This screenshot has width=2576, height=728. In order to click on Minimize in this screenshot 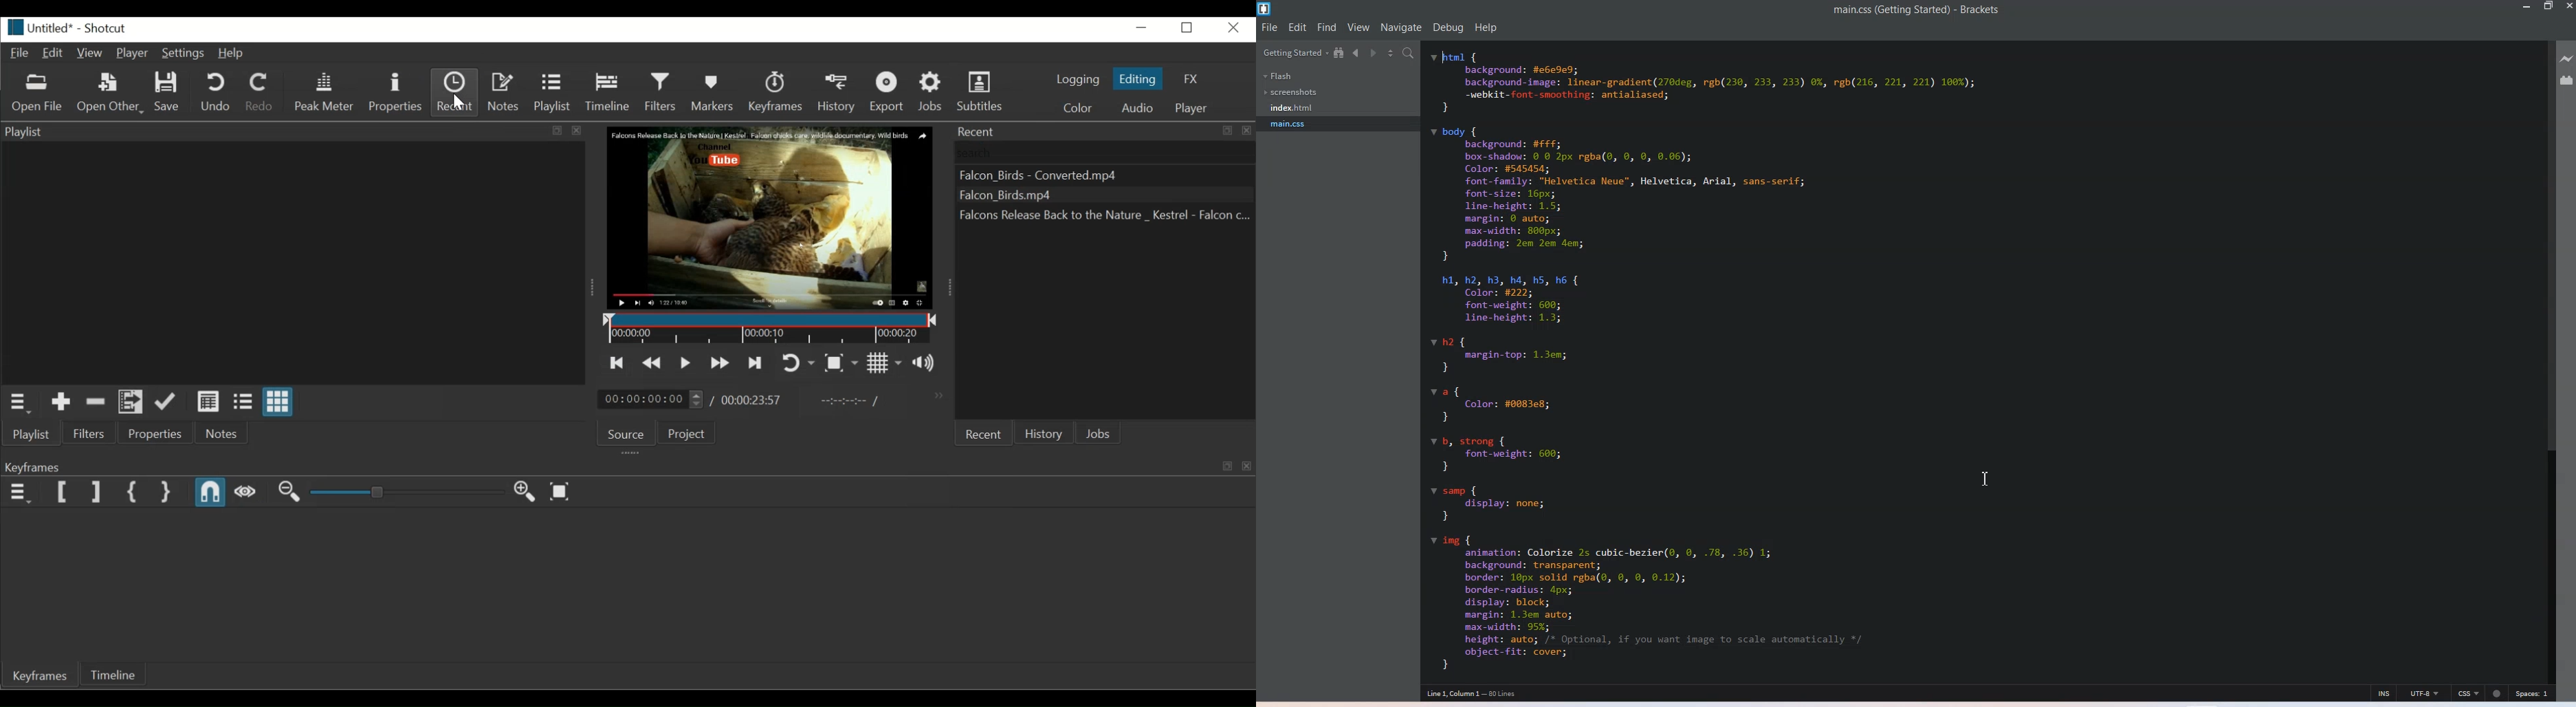, I will do `click(2524, 7)`.